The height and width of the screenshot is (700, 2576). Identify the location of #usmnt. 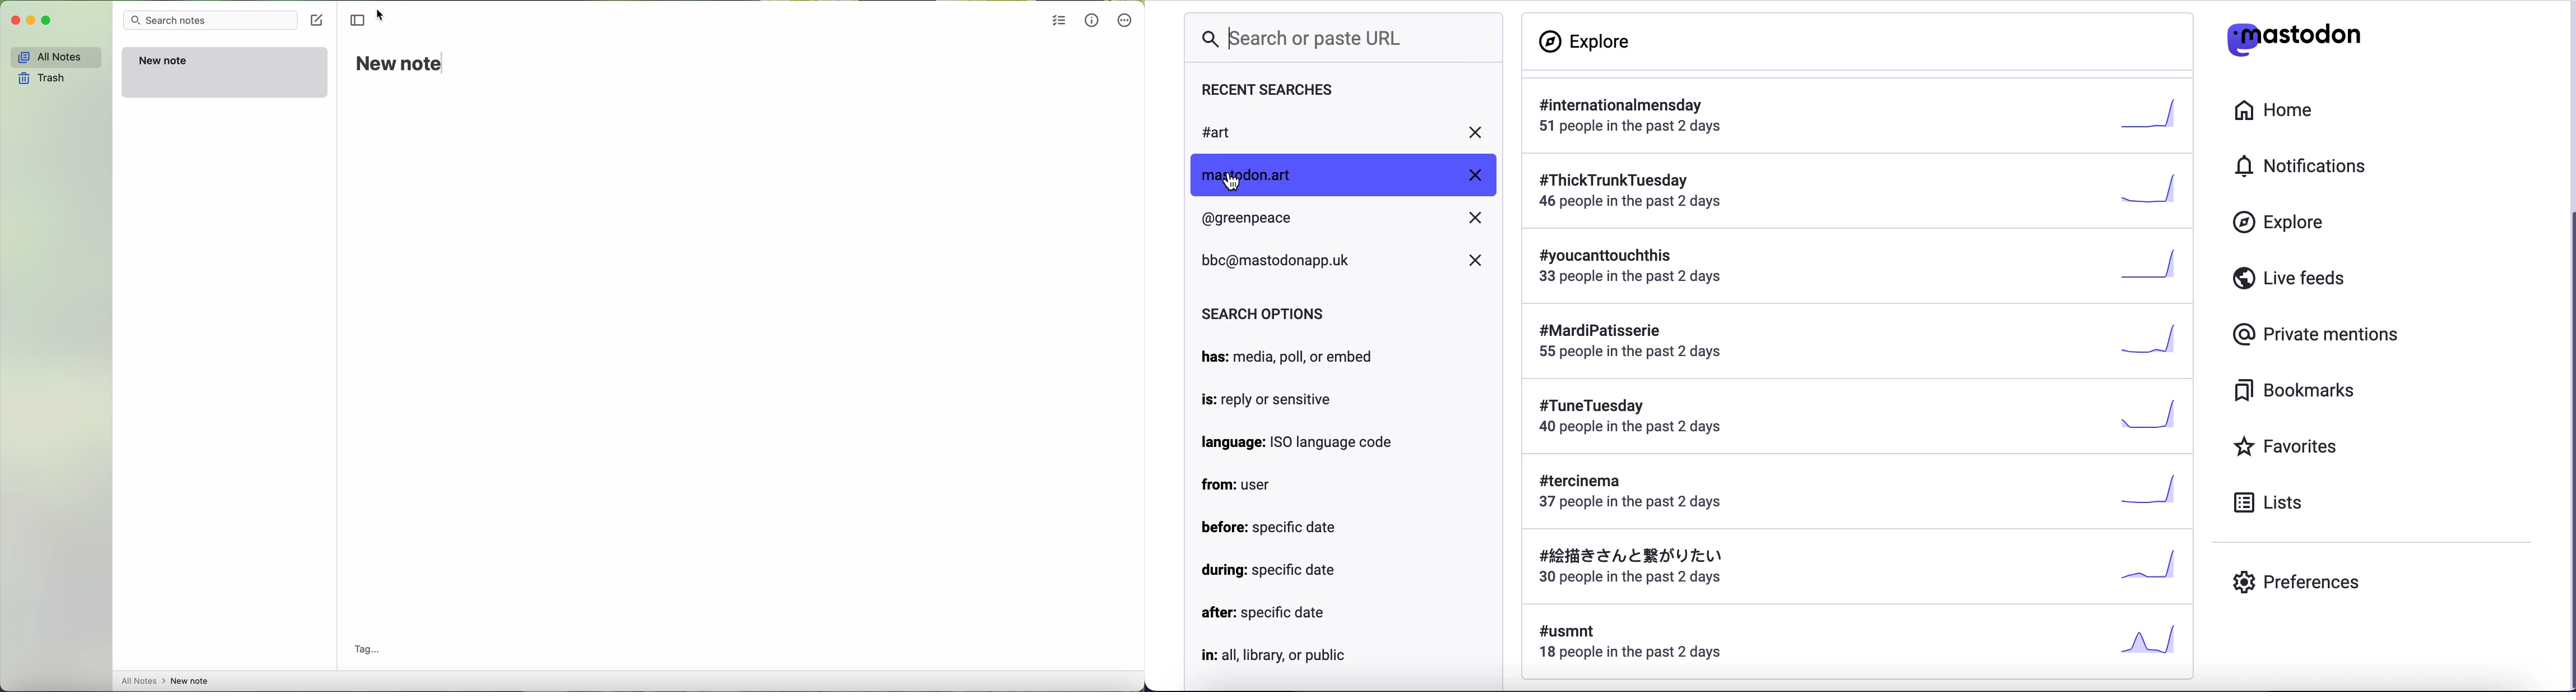
(1865, 644).